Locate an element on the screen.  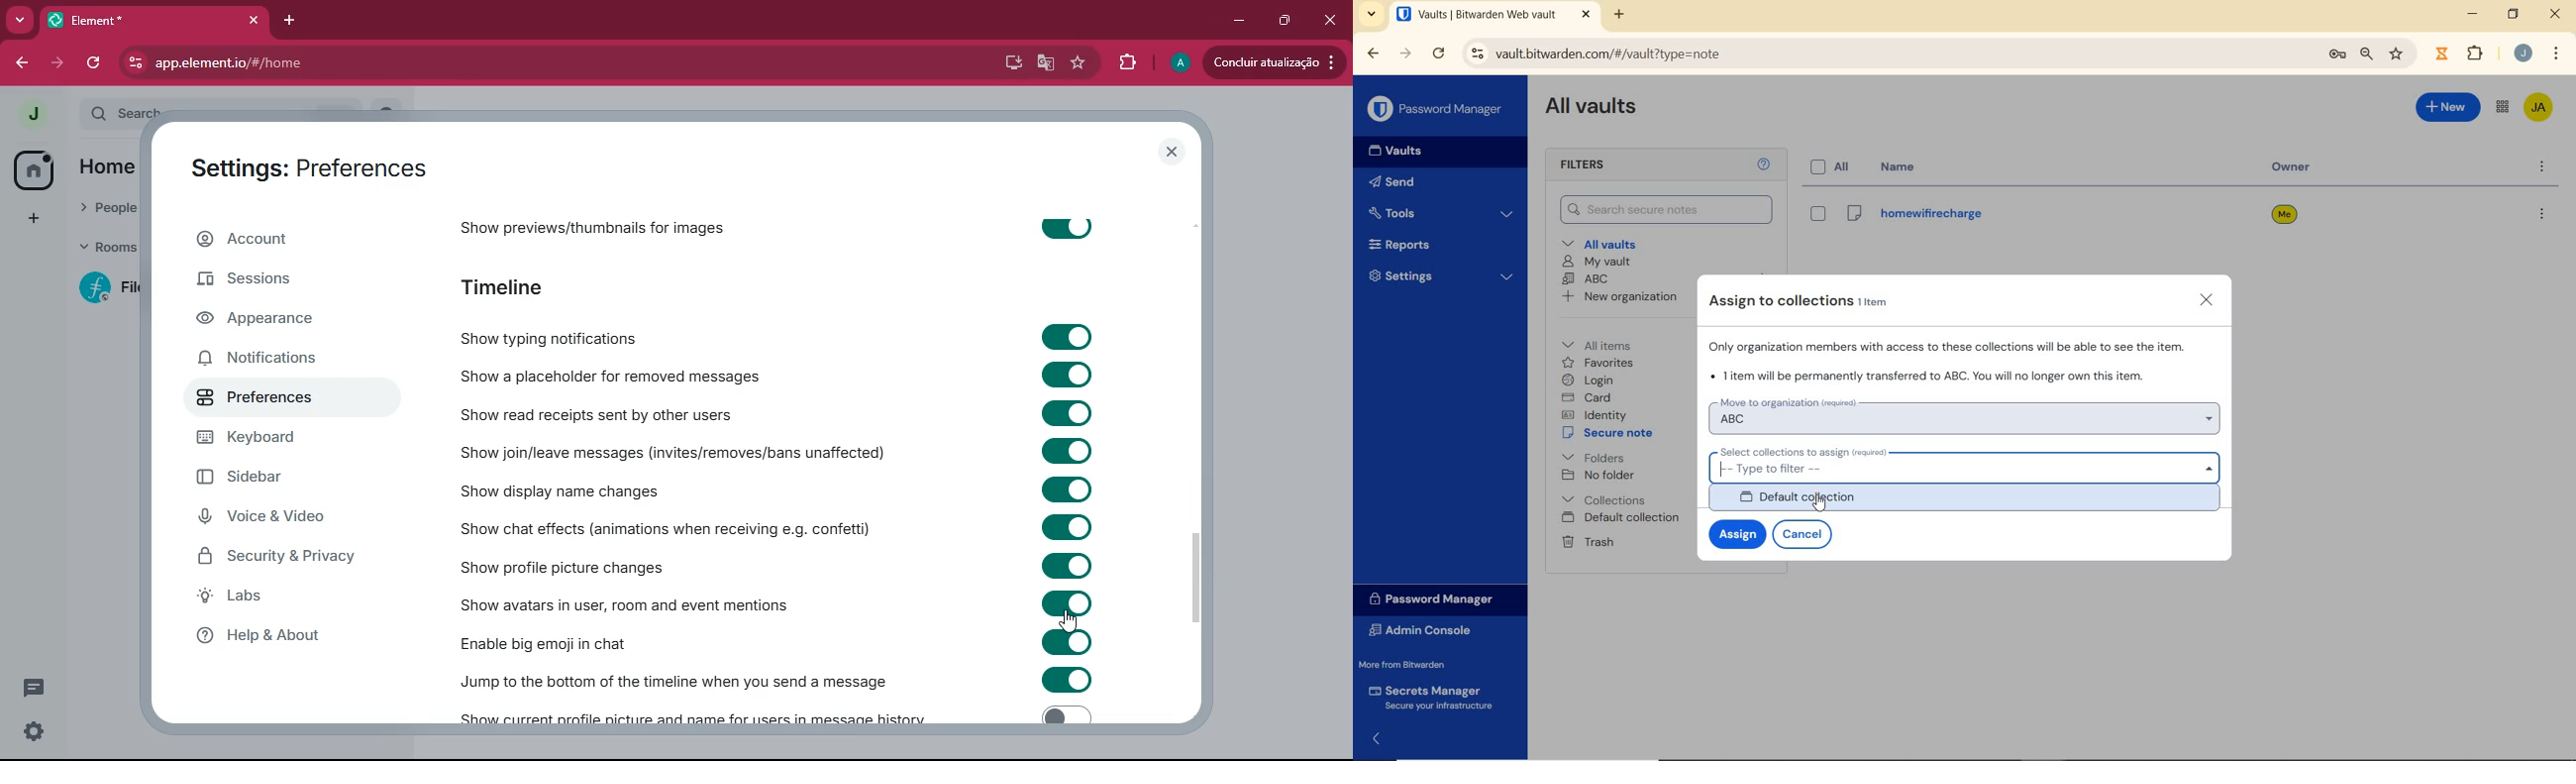
move to organization is located at coordinates (1966, 414).